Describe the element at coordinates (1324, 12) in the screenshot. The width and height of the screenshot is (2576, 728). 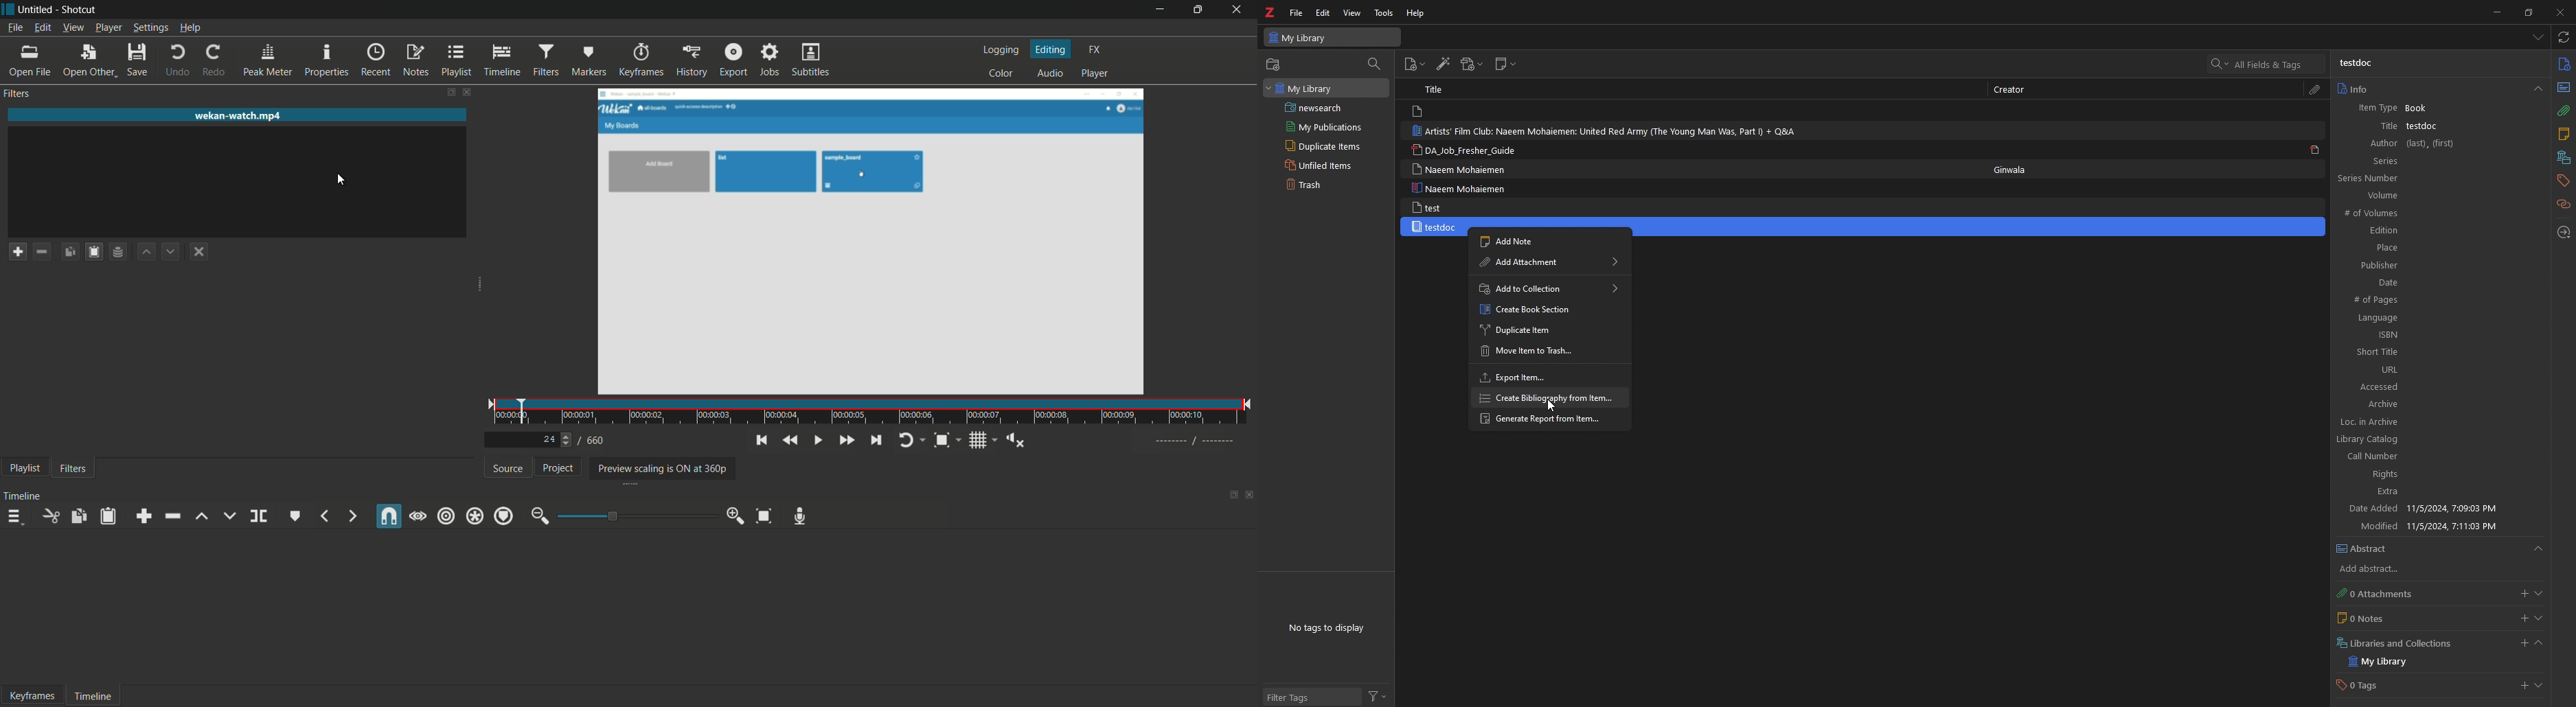
I see `edit` at that location.